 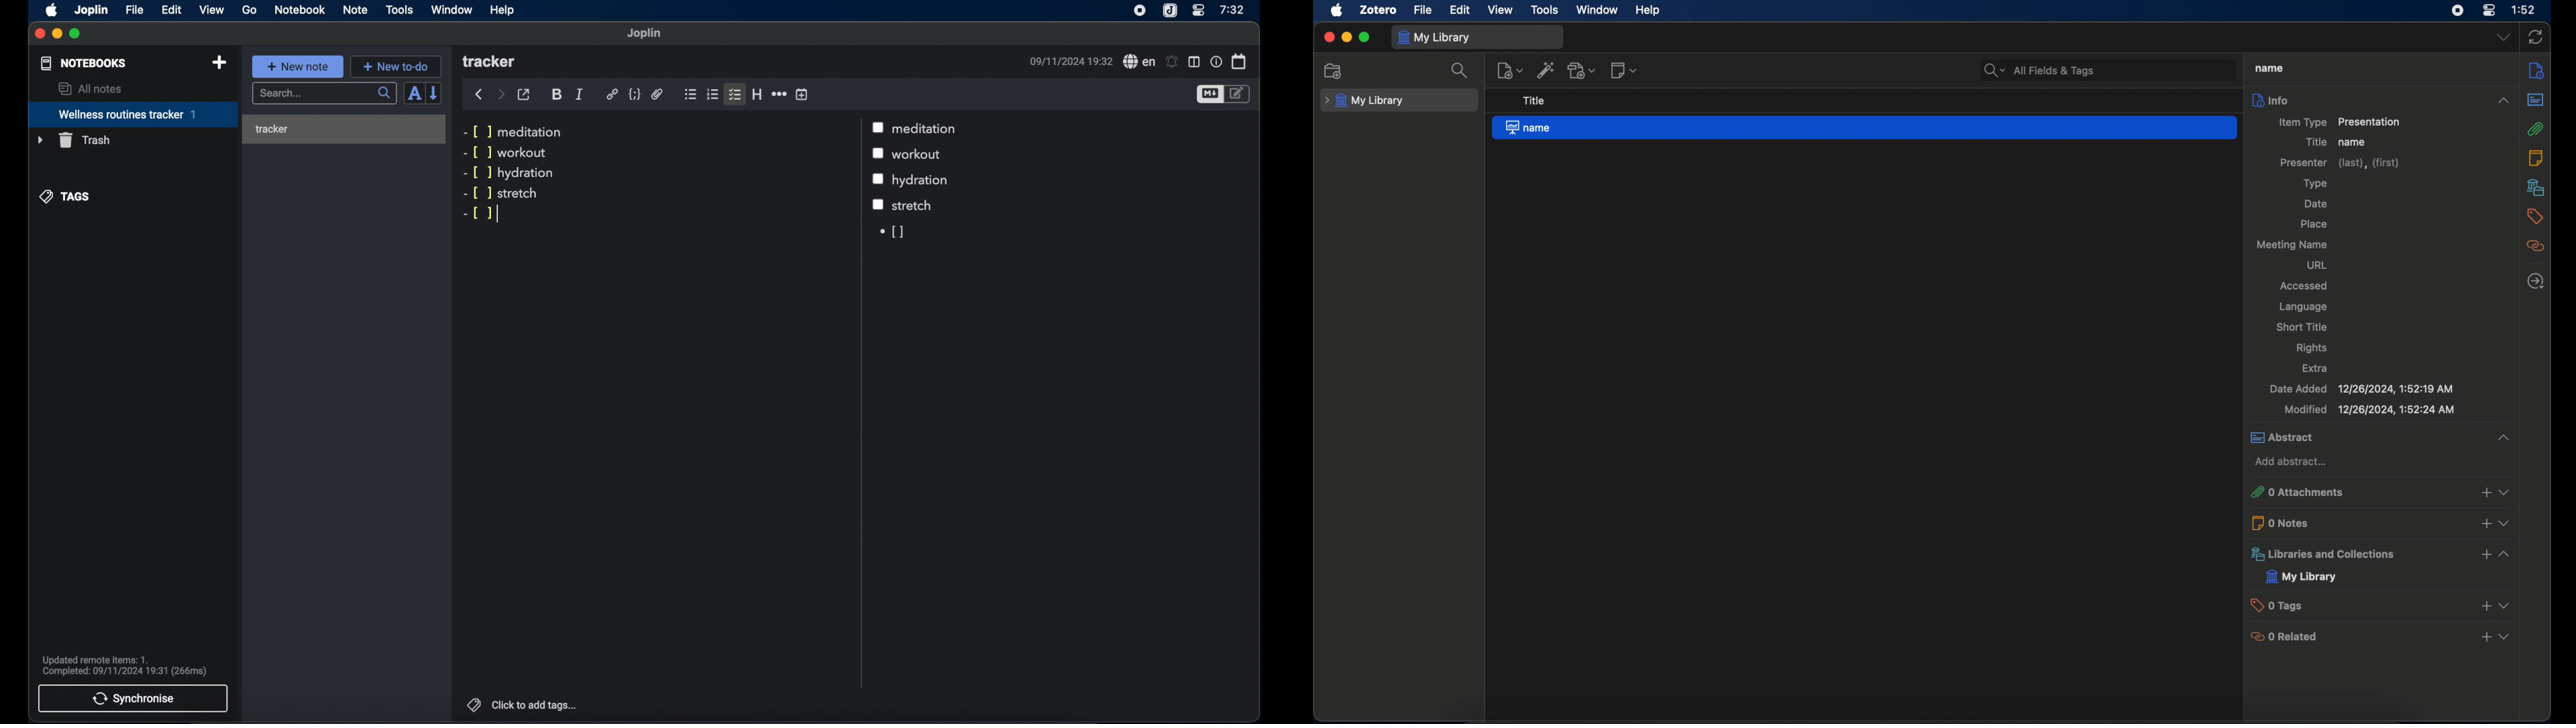 What do you see at coordinates (1648, 9) in the screenshot?
I see `help` at bounding box center [1648, 9].